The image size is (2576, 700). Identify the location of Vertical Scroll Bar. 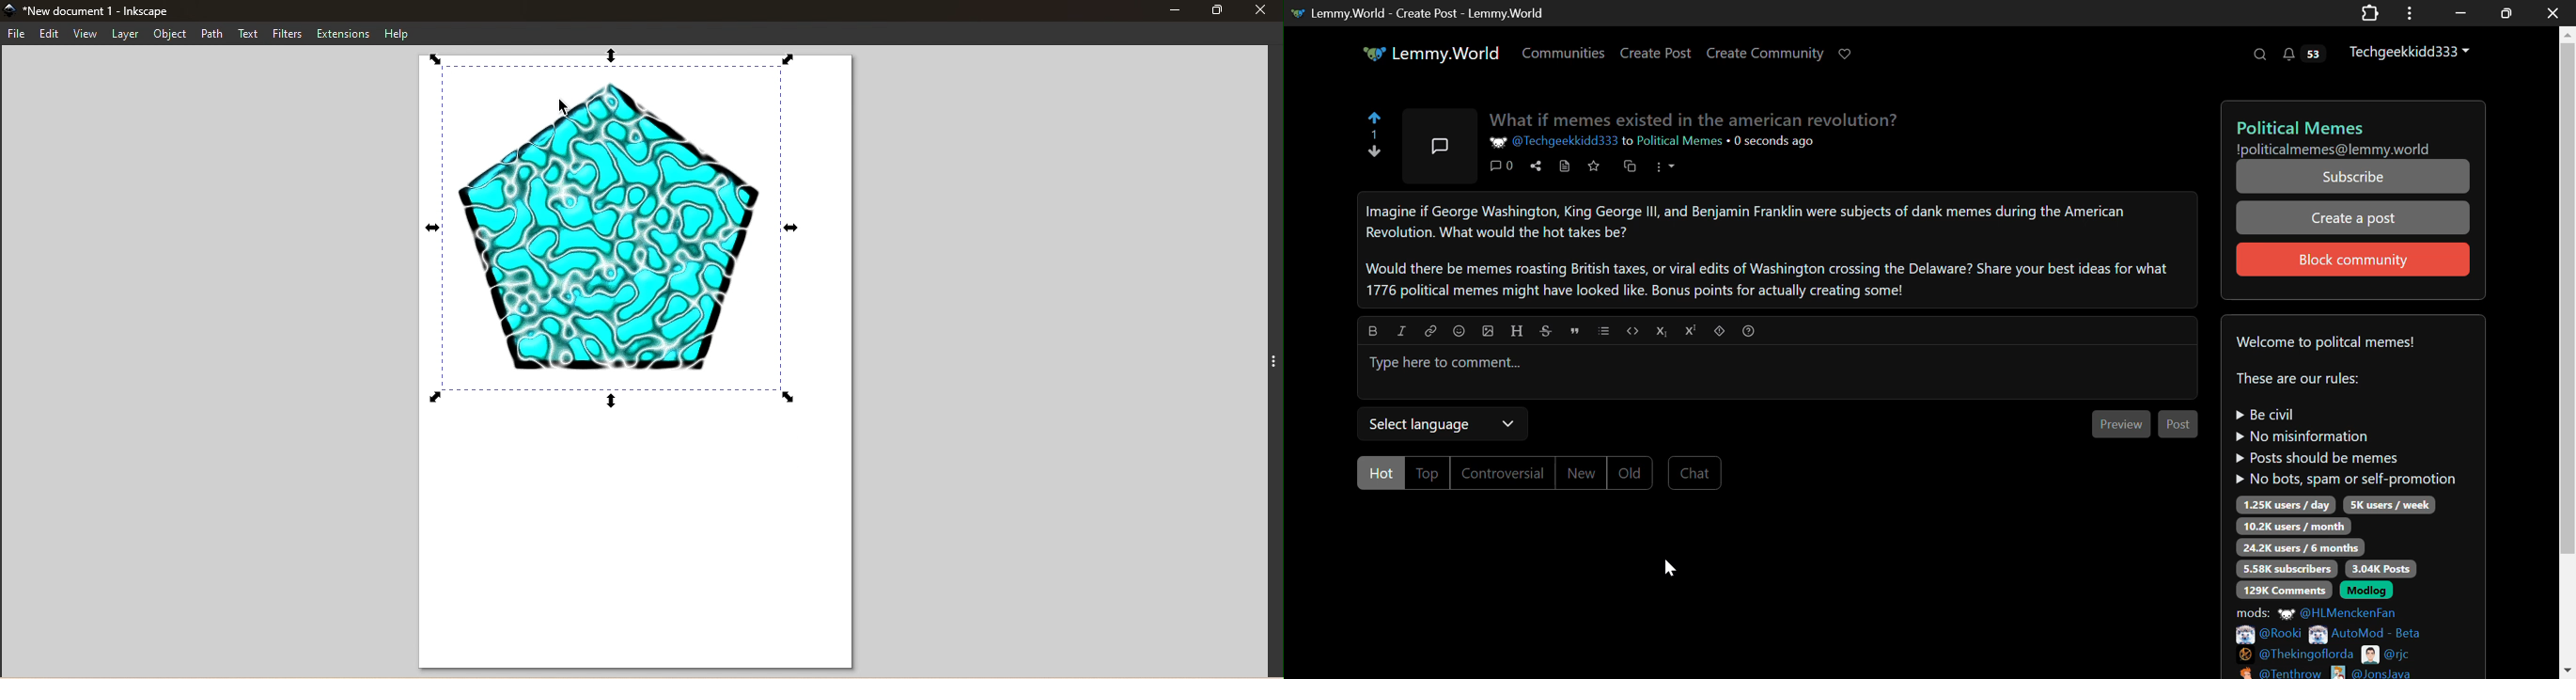
(2567, 355).